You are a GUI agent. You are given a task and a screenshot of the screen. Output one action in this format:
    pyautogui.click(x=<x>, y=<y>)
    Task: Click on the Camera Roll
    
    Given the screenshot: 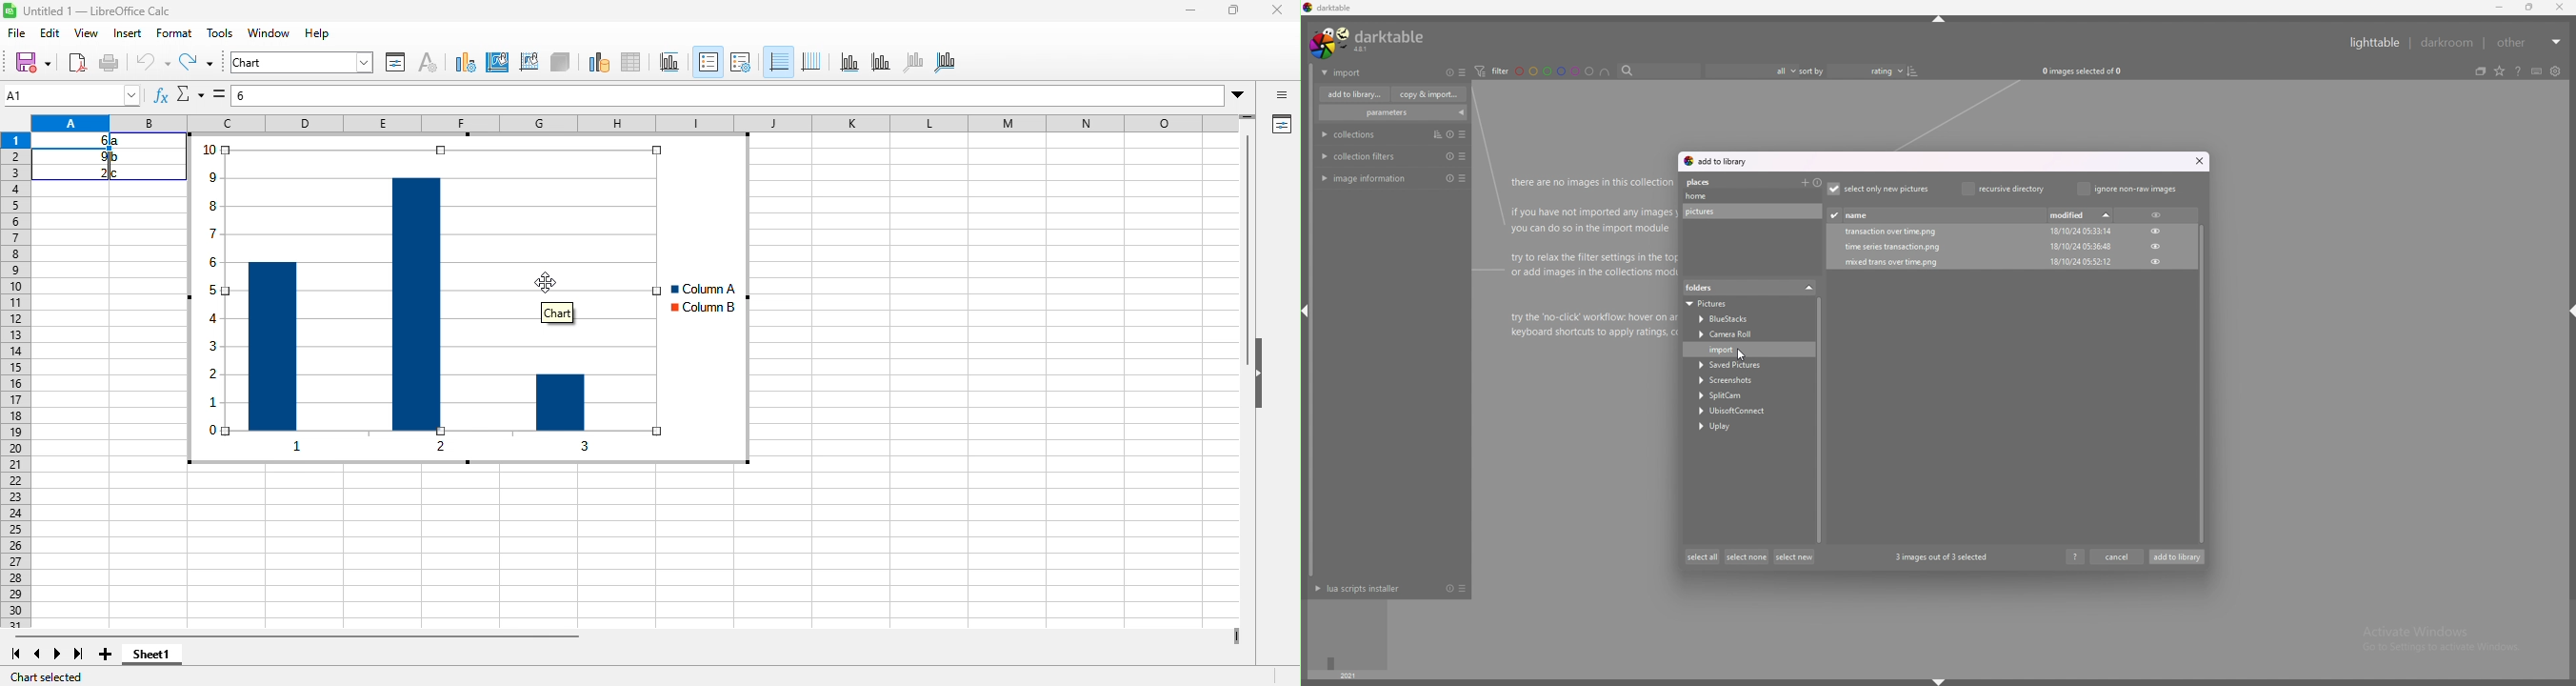 What is the action you would take?
    pyautogui.click(x=1745, y=334)
    